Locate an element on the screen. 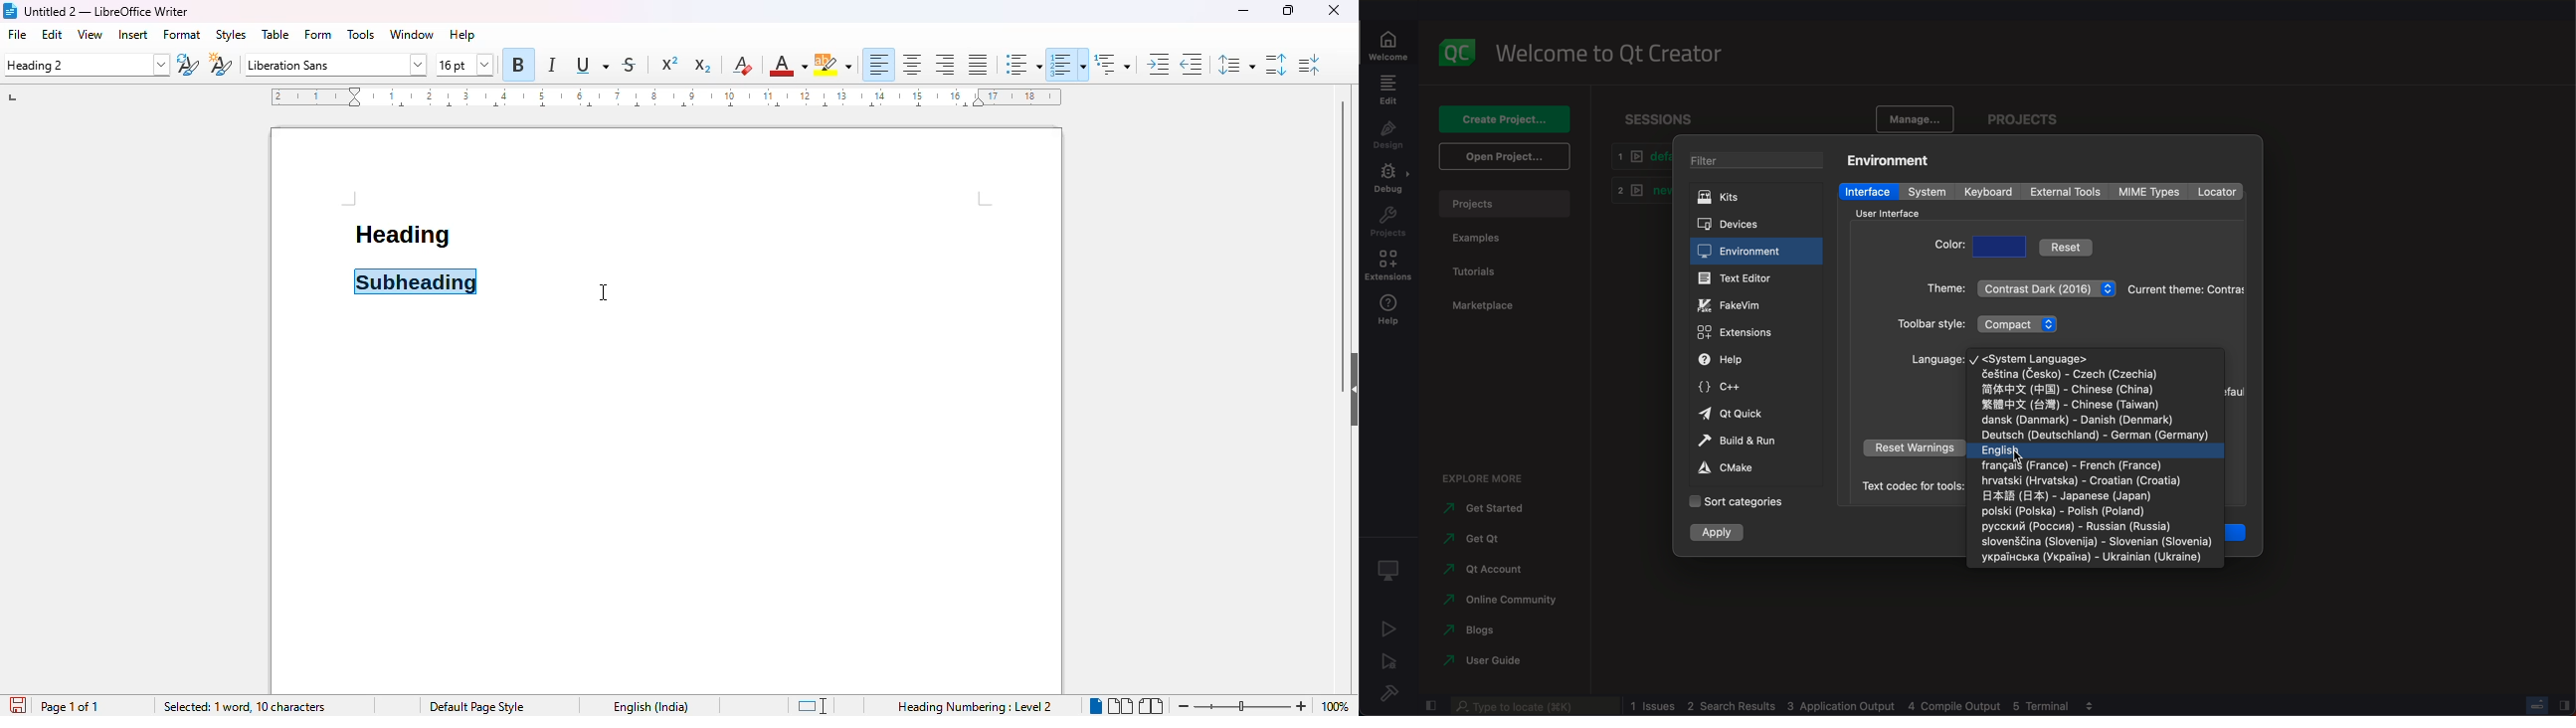 This screenshot has width=2576, height=728. online is located at coordinates (1496, 601).